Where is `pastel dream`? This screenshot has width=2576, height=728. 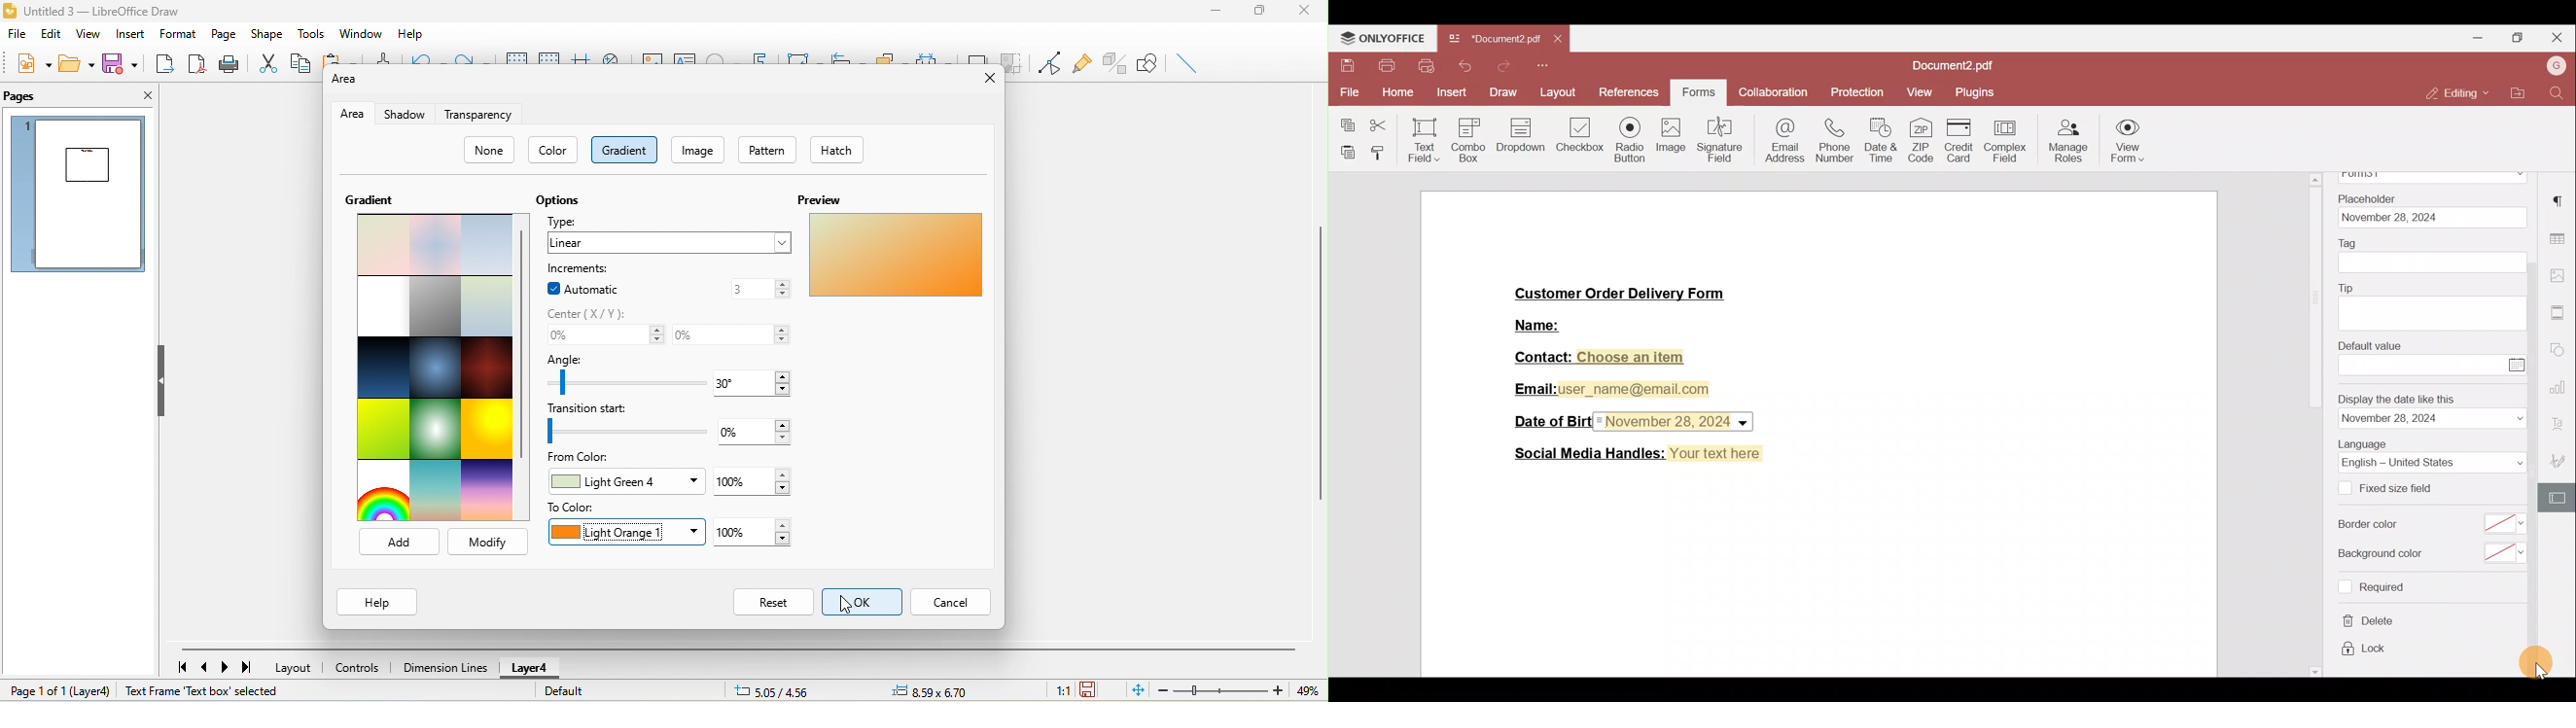 pastel dream is located at coordinates (434, 245).